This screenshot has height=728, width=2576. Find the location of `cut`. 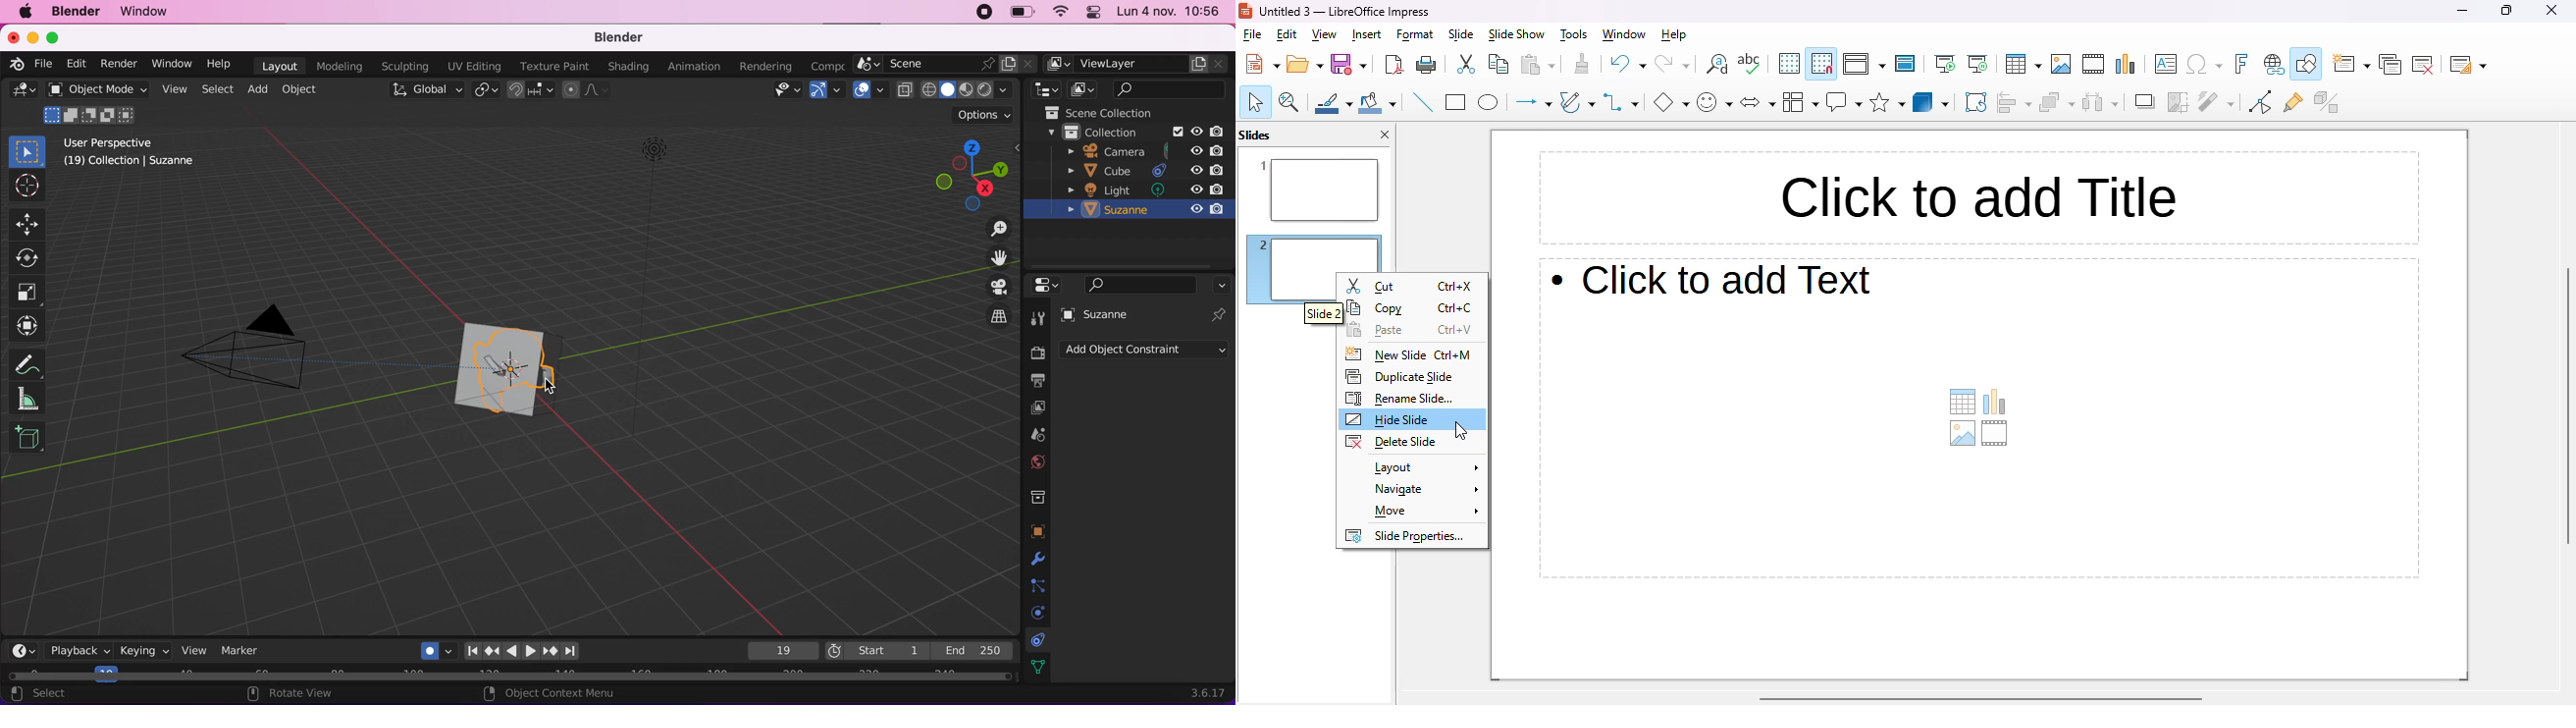

cut is located at coordinates (1467, 65).